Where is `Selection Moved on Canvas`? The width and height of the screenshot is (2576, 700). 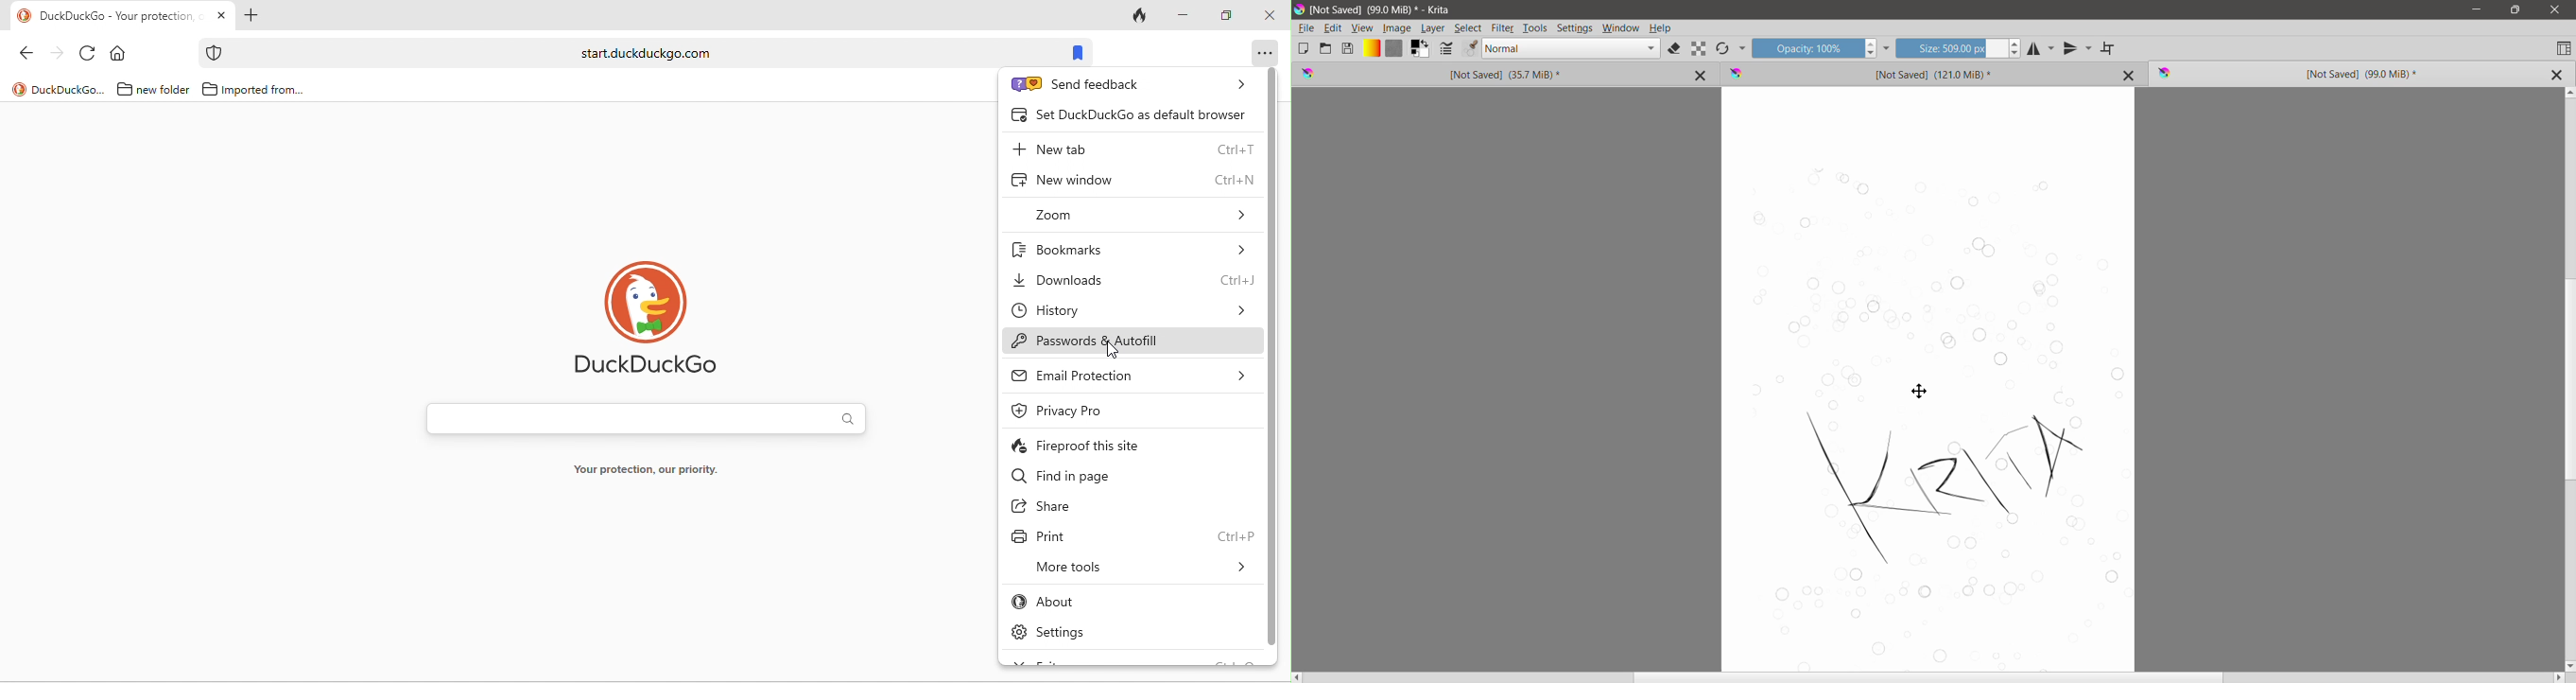 Selection Moved on Canvas is located at coordinates (1937, 412).